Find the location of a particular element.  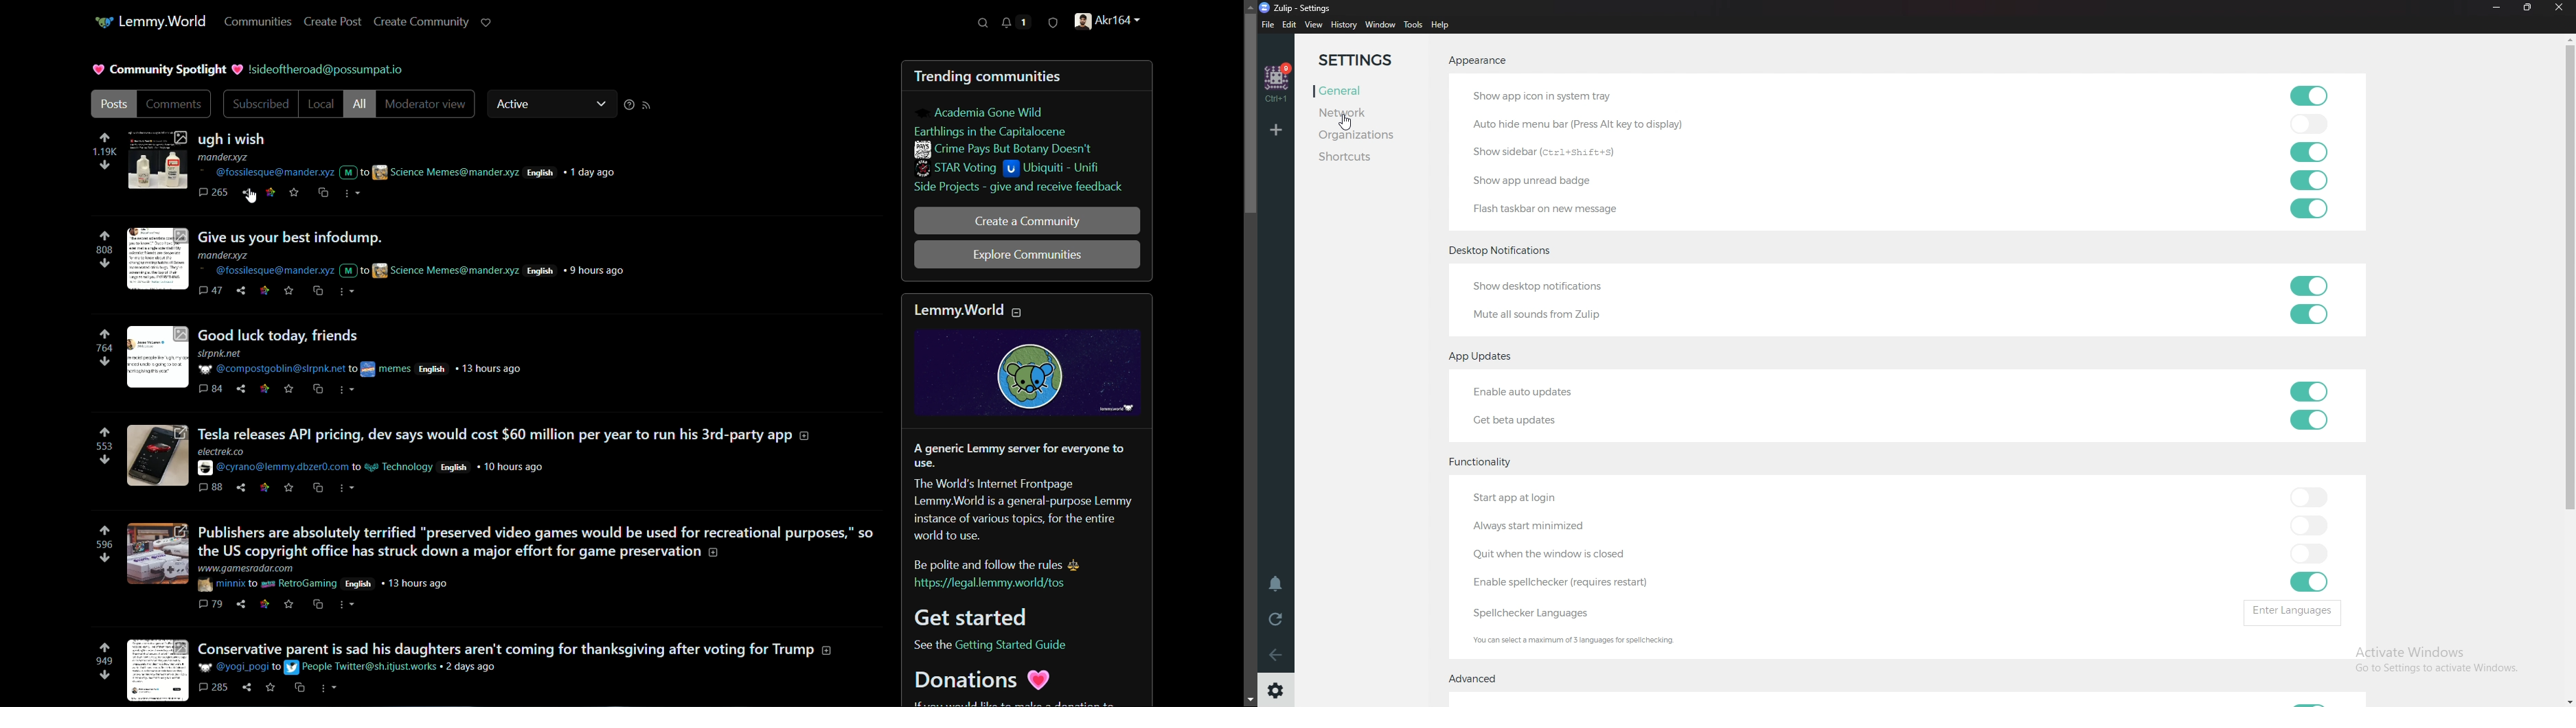

help is located at coordinates (1440, 25).